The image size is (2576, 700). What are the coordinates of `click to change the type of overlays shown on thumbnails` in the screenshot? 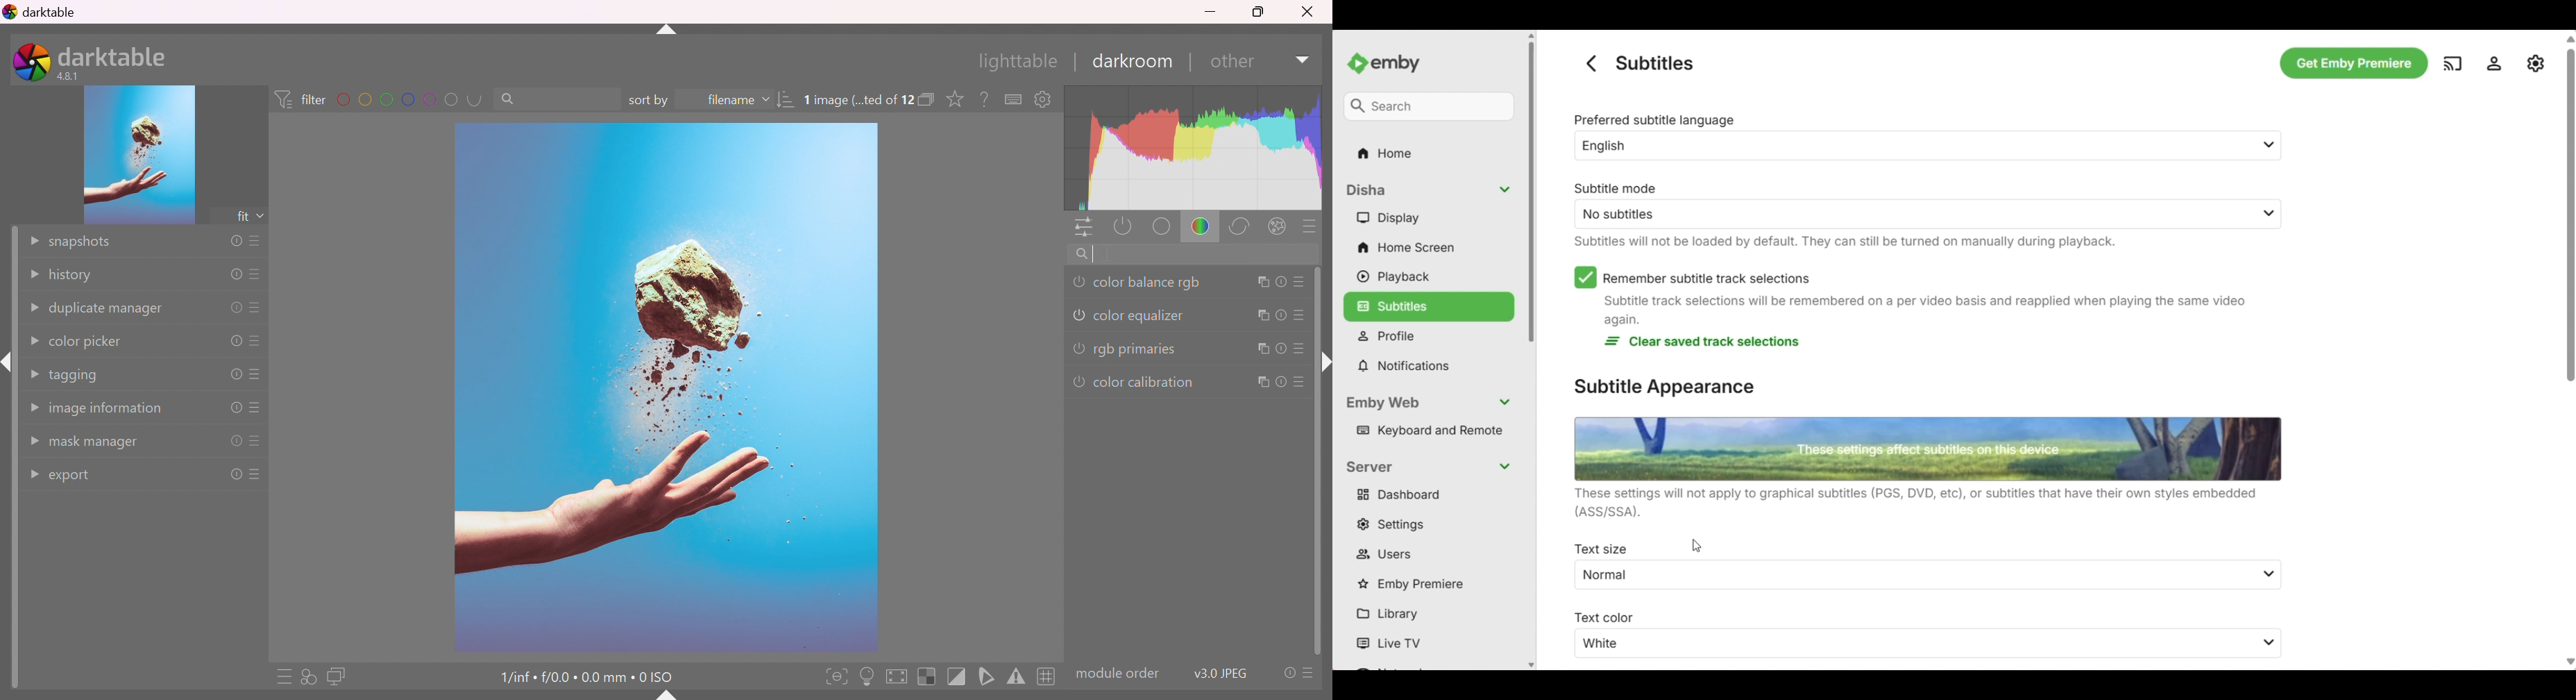 It's located at (956, 99).